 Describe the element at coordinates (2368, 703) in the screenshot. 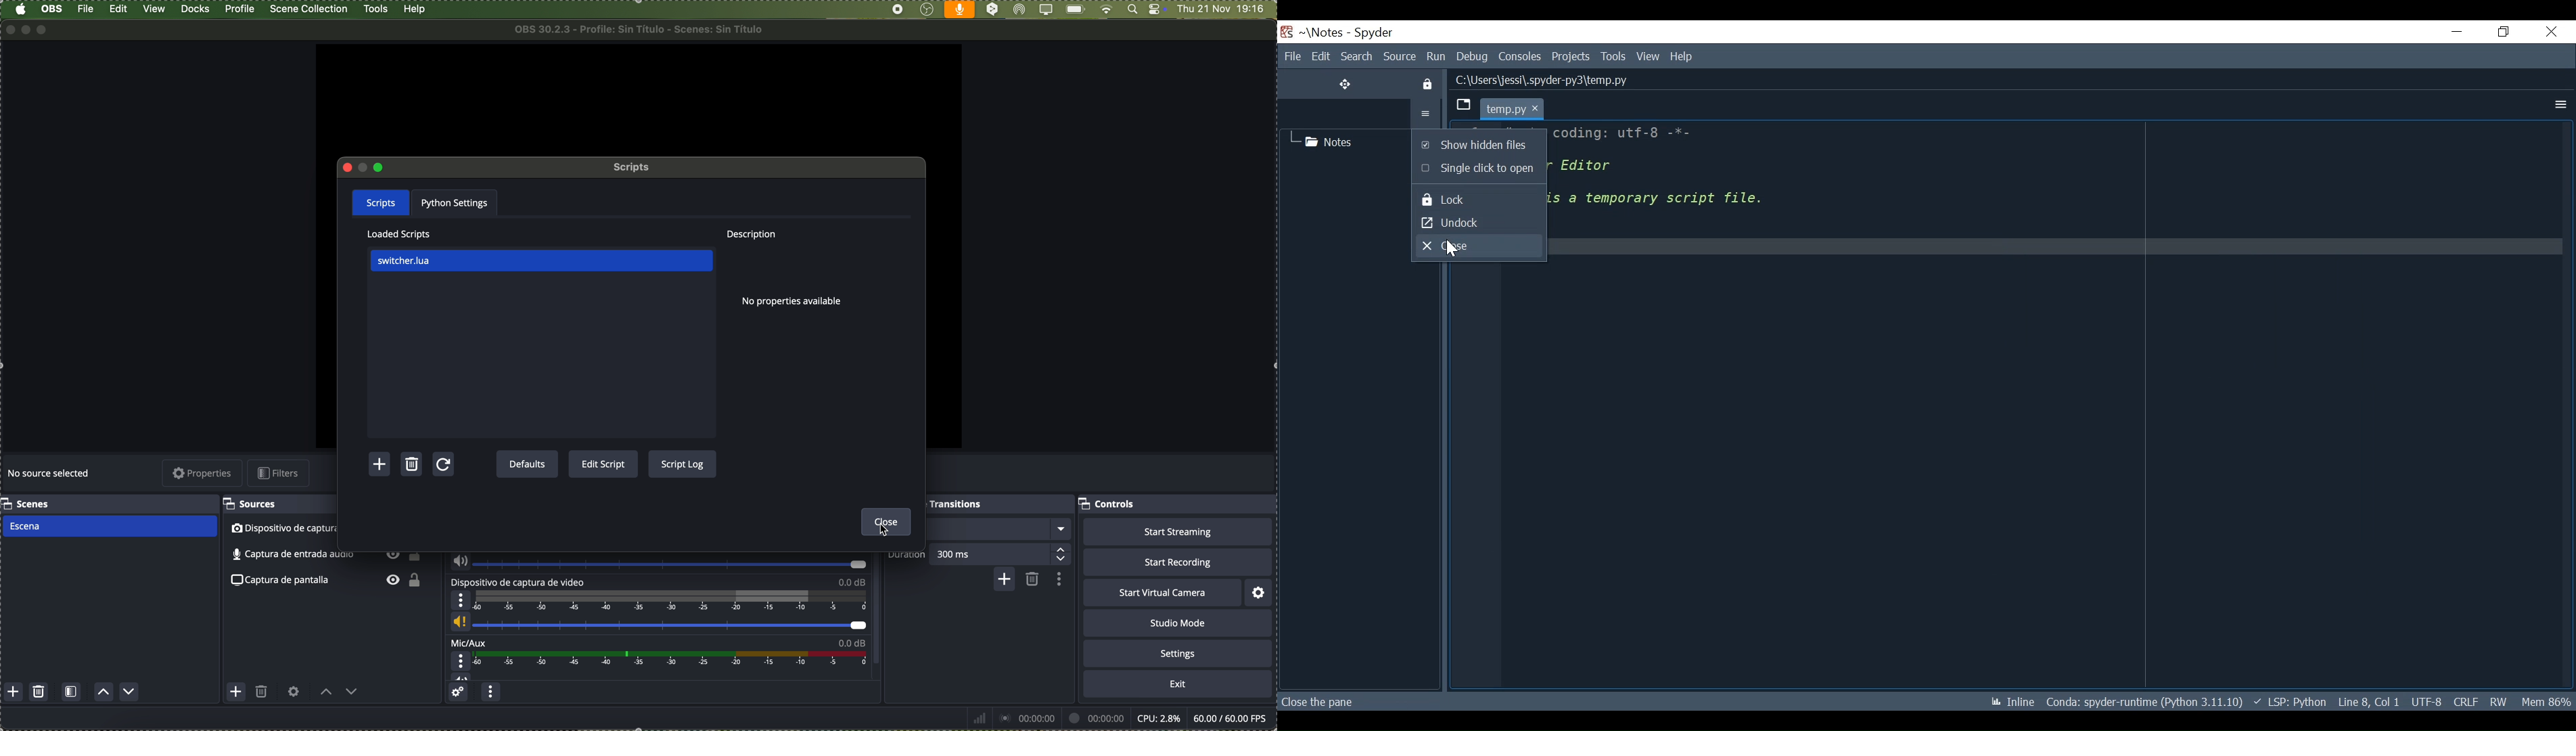

I see `Line 8, Col 1` at that location.